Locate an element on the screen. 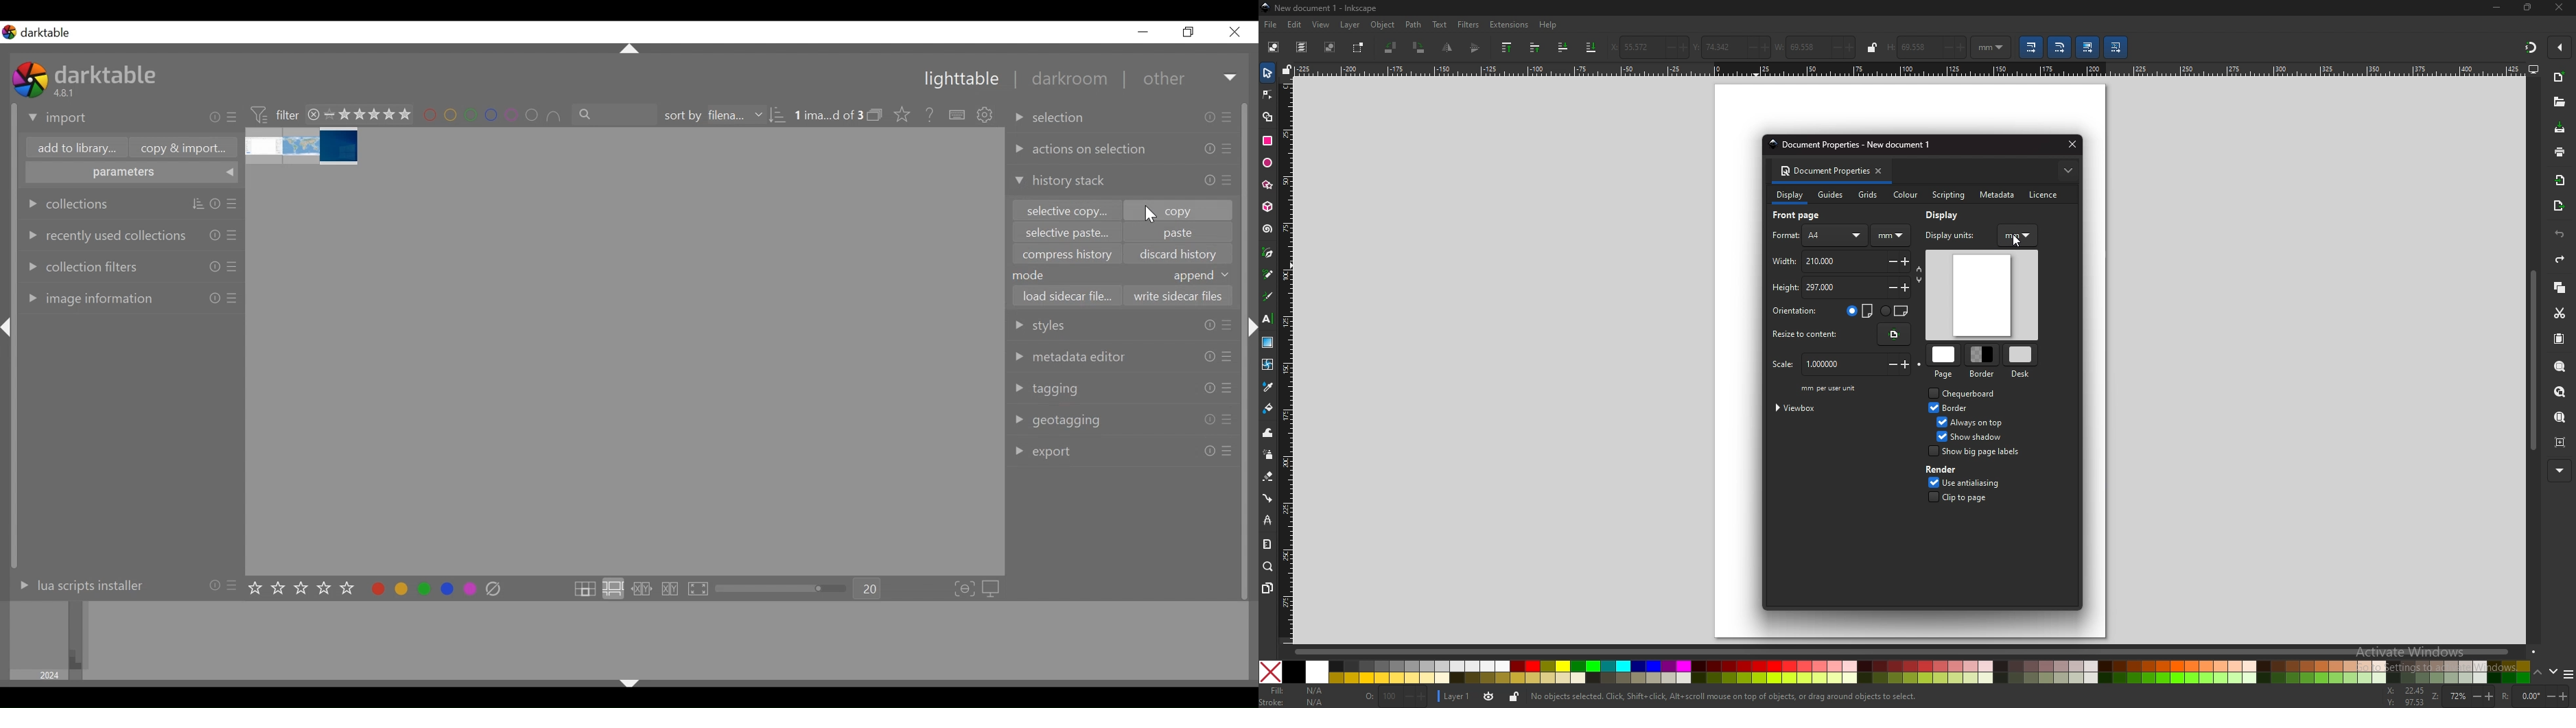  click to enter full preview layout is located at coordinates (700, 589).